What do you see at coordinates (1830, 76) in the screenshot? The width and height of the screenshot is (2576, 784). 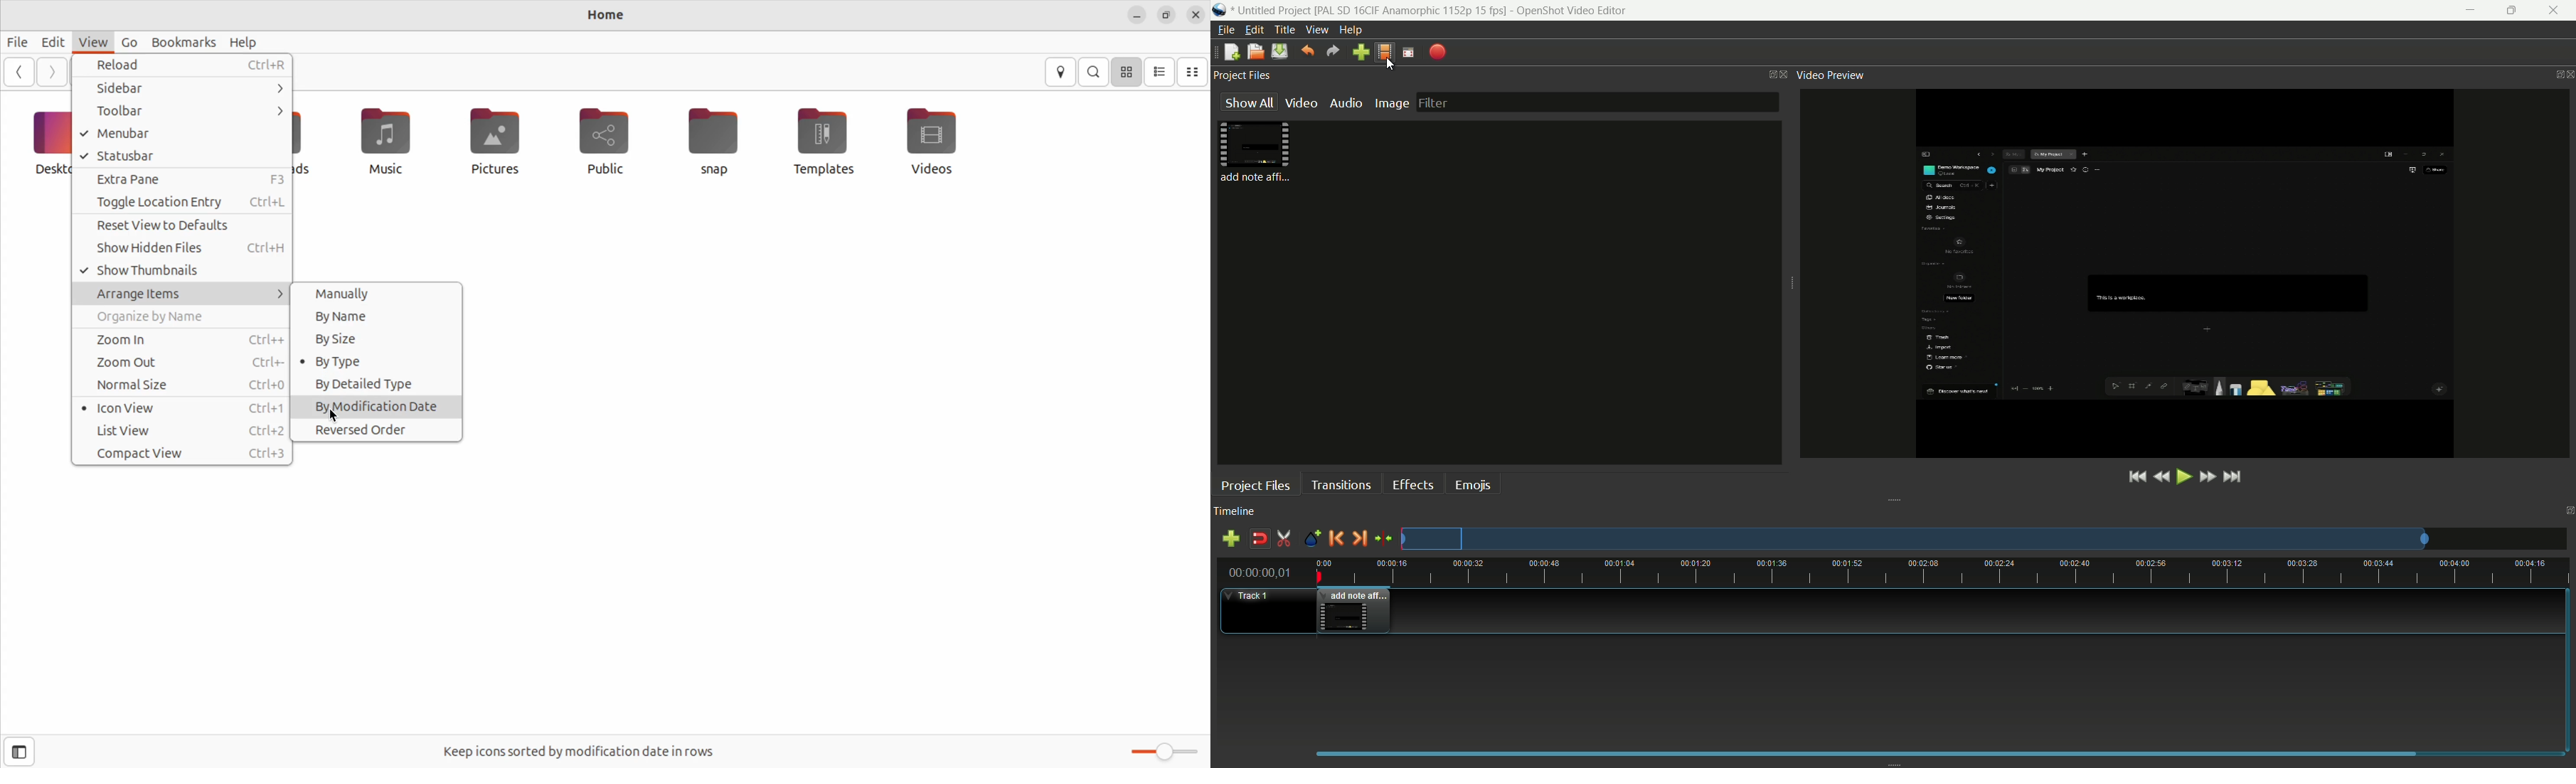 I see `video preview` at bounding box center [1830, 76].